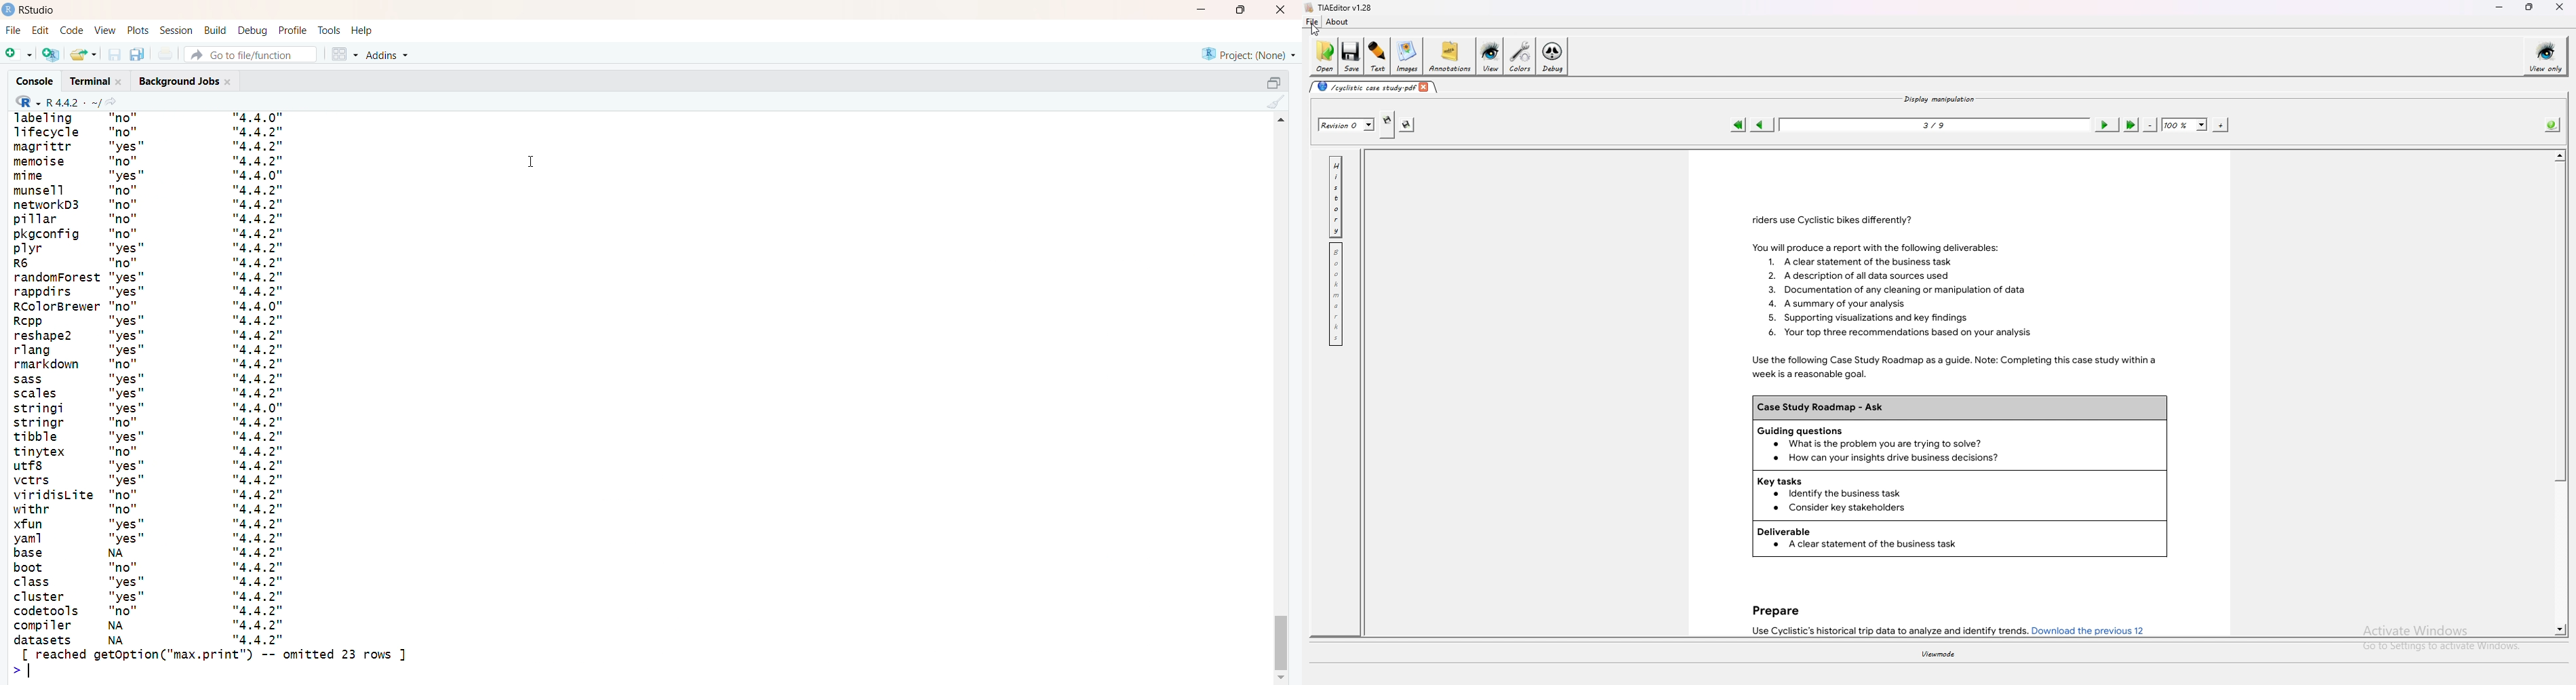 The height and width of the screenshot is (700, 2576). Describe the element at coordinates (2560, 7) in the screenshot. I see `close` at that location.